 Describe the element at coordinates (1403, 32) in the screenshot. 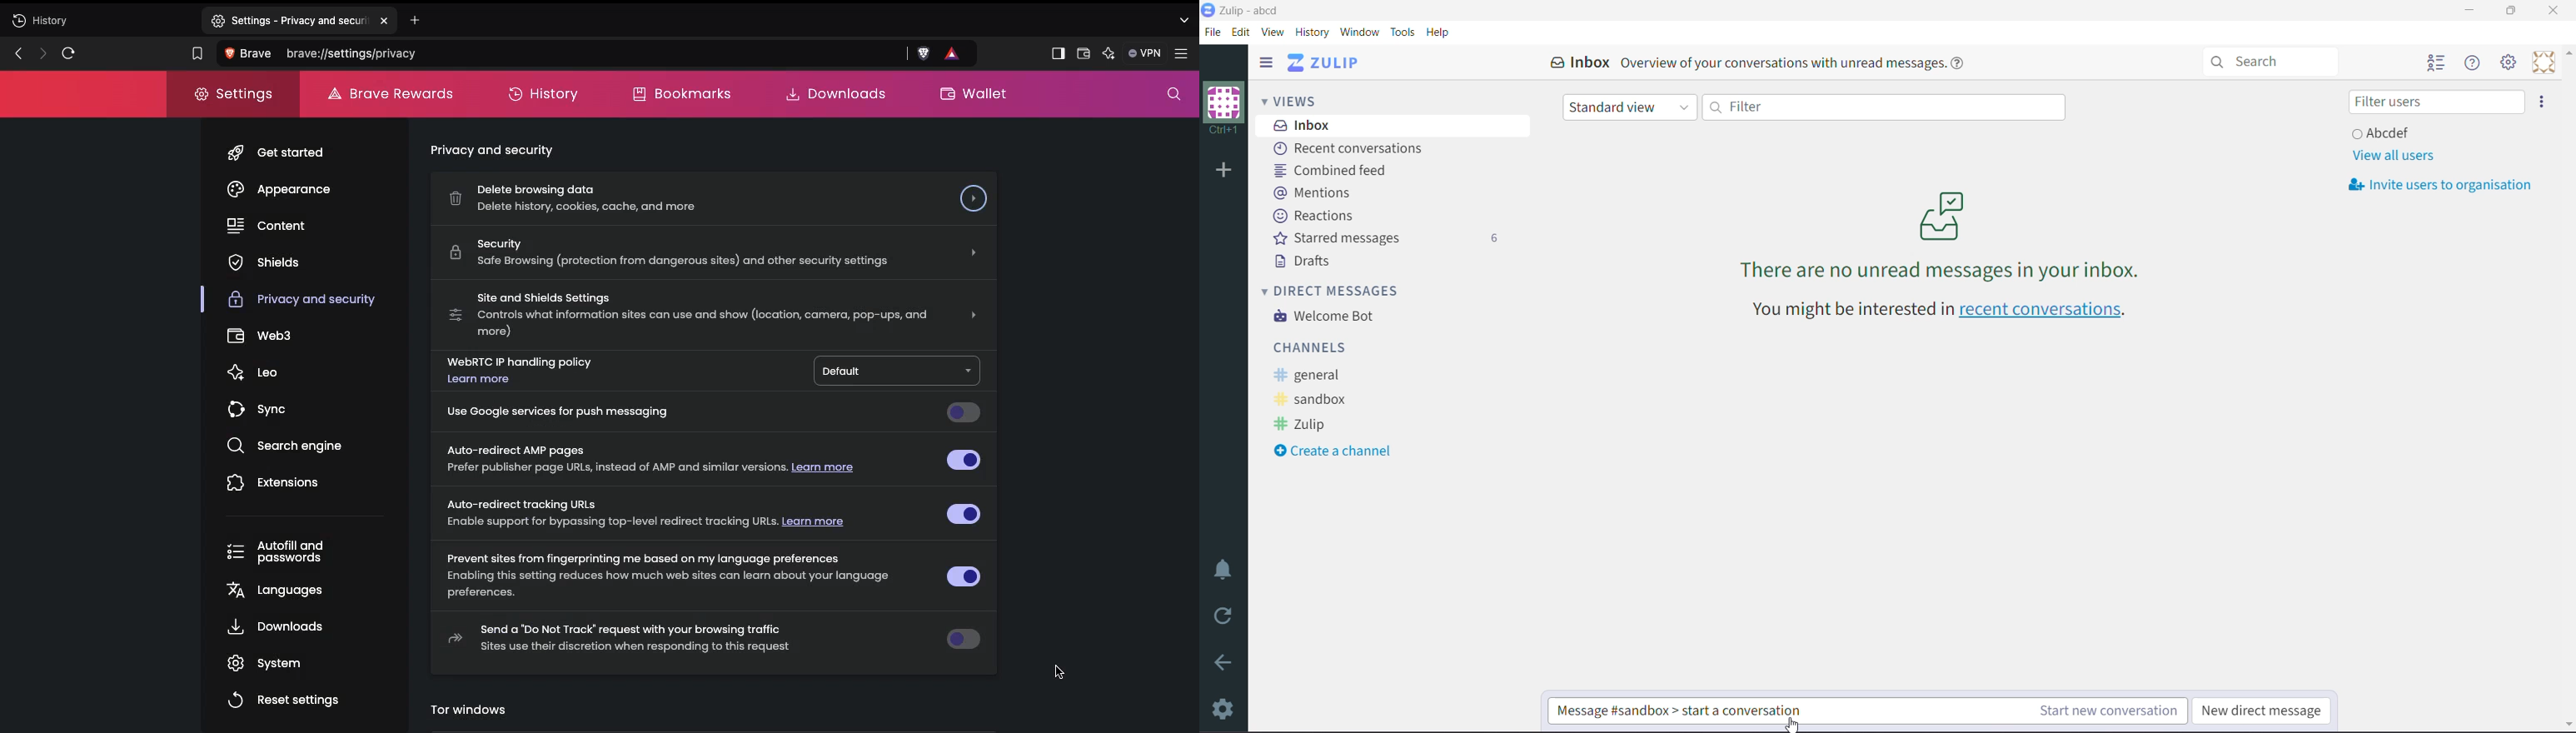

I see `Tools` at that location.